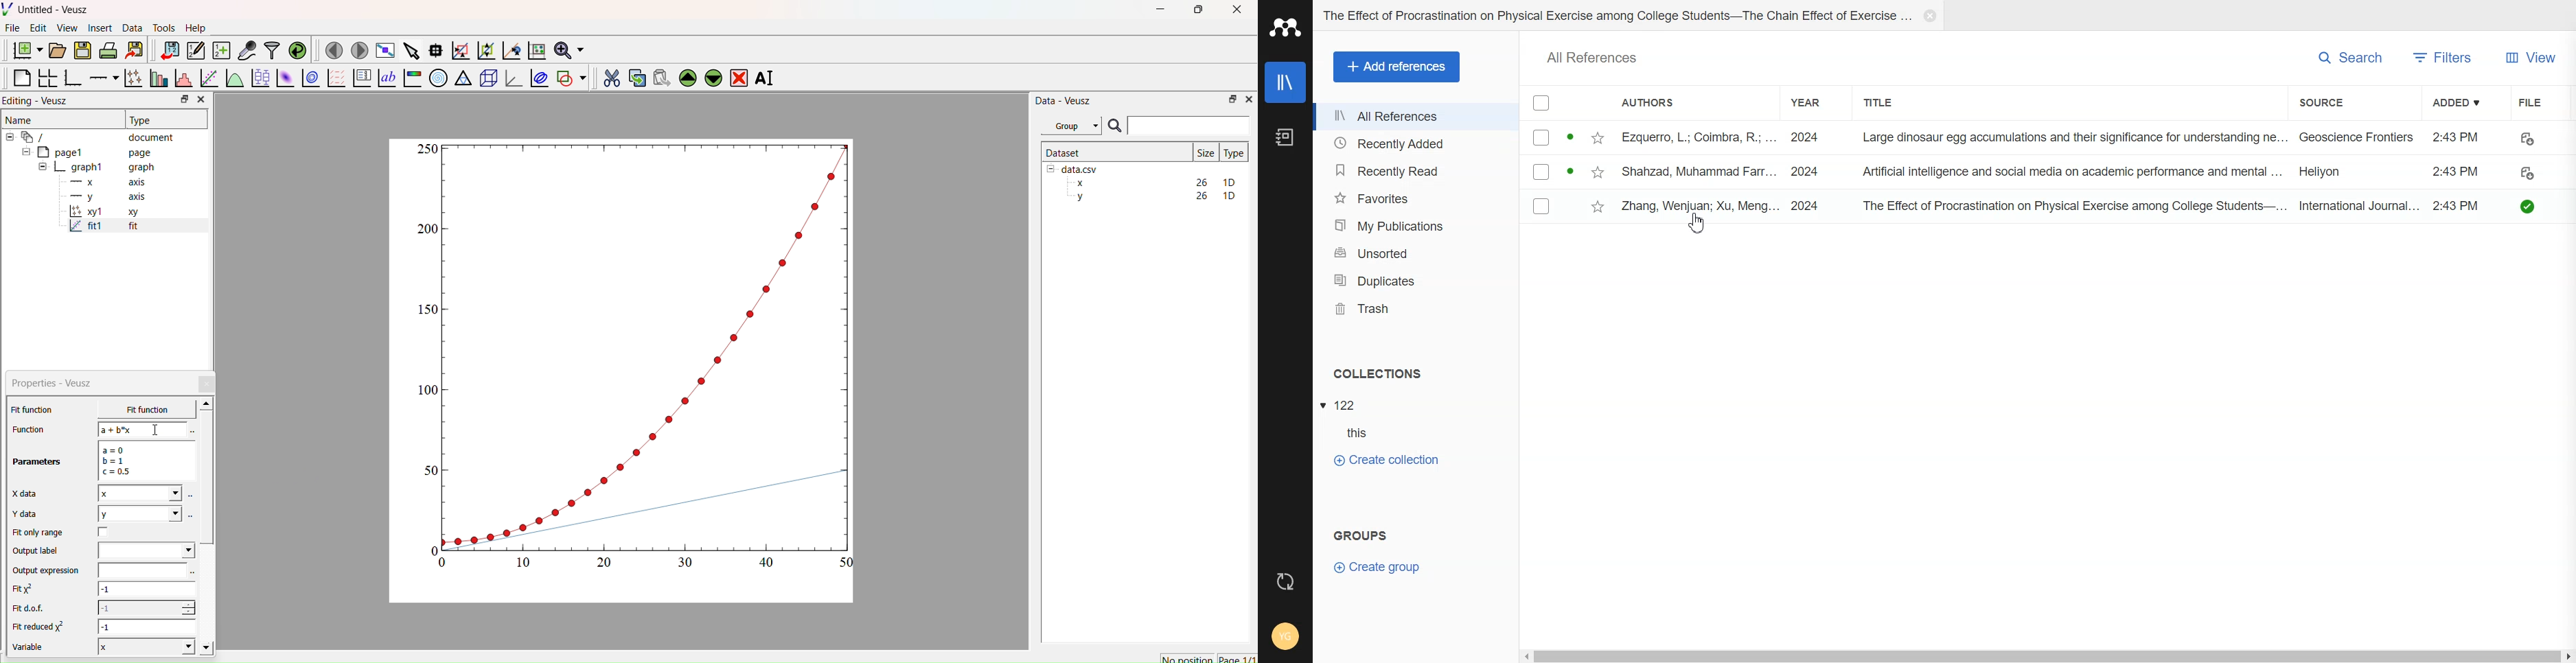  Describe the element at coordinates (107, 532) in the screenshot. I see `Checkbox` at that location.